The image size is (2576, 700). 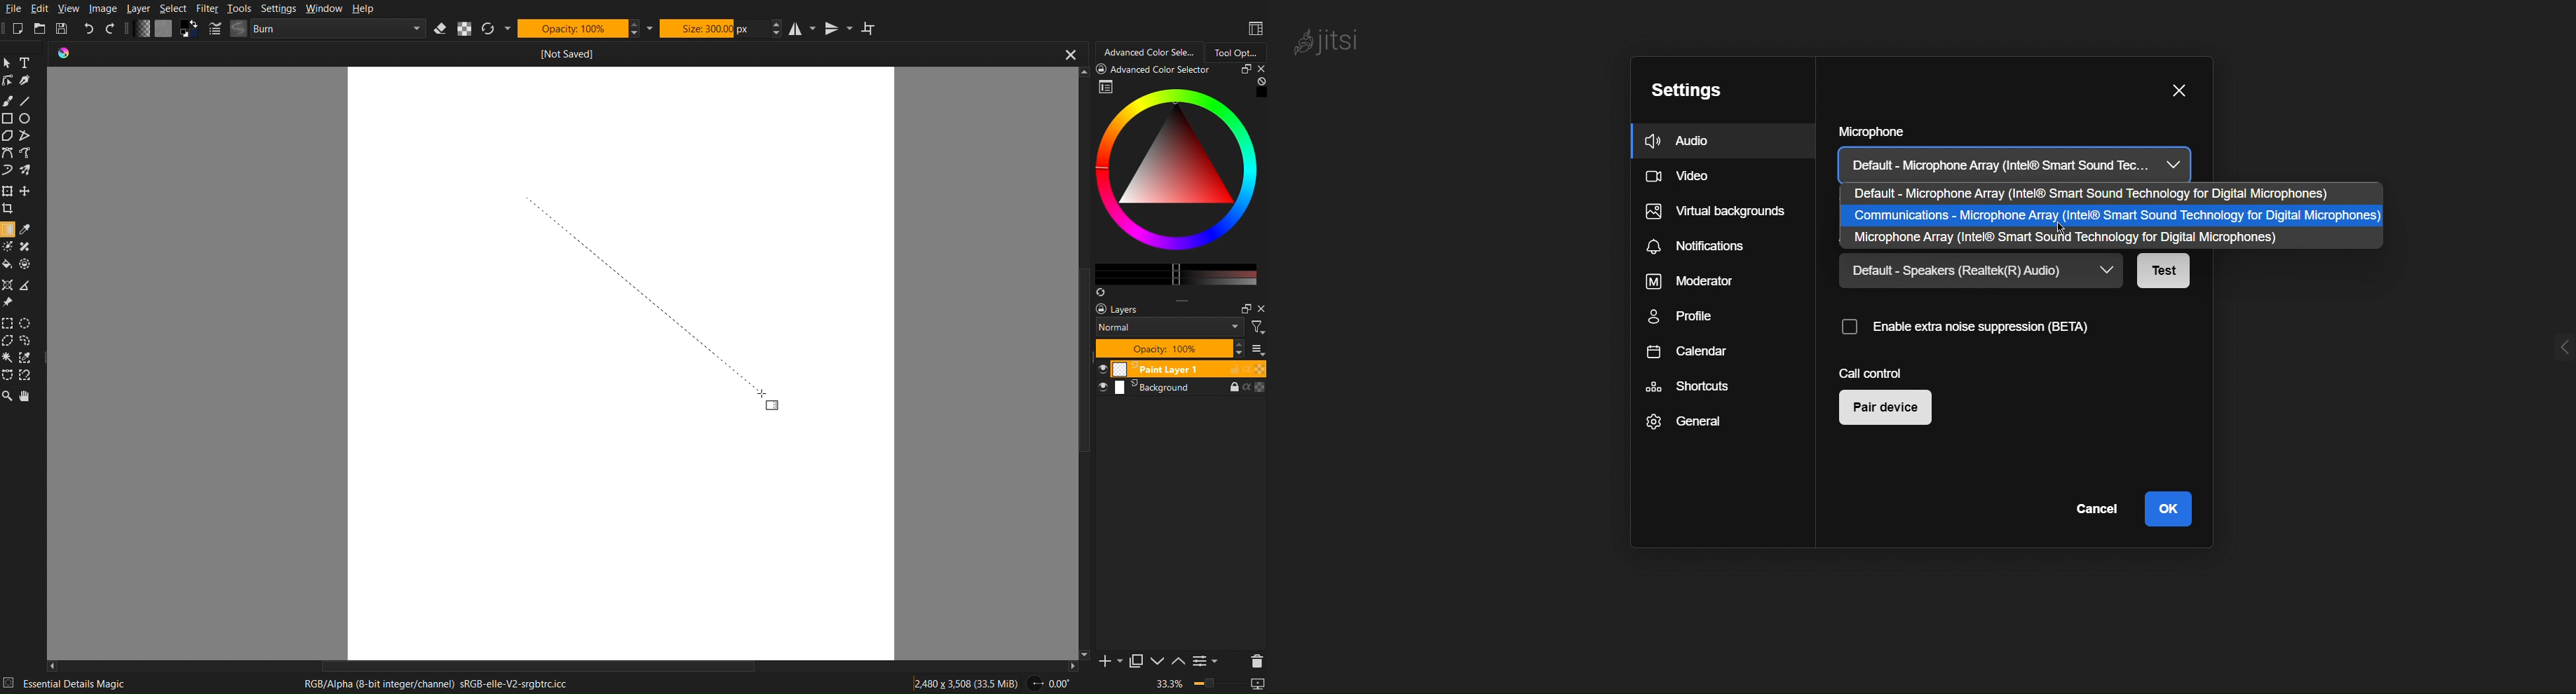 I want to click on Default - Speakers (Realtek(R) Audio), so click(x=1981, y=269).